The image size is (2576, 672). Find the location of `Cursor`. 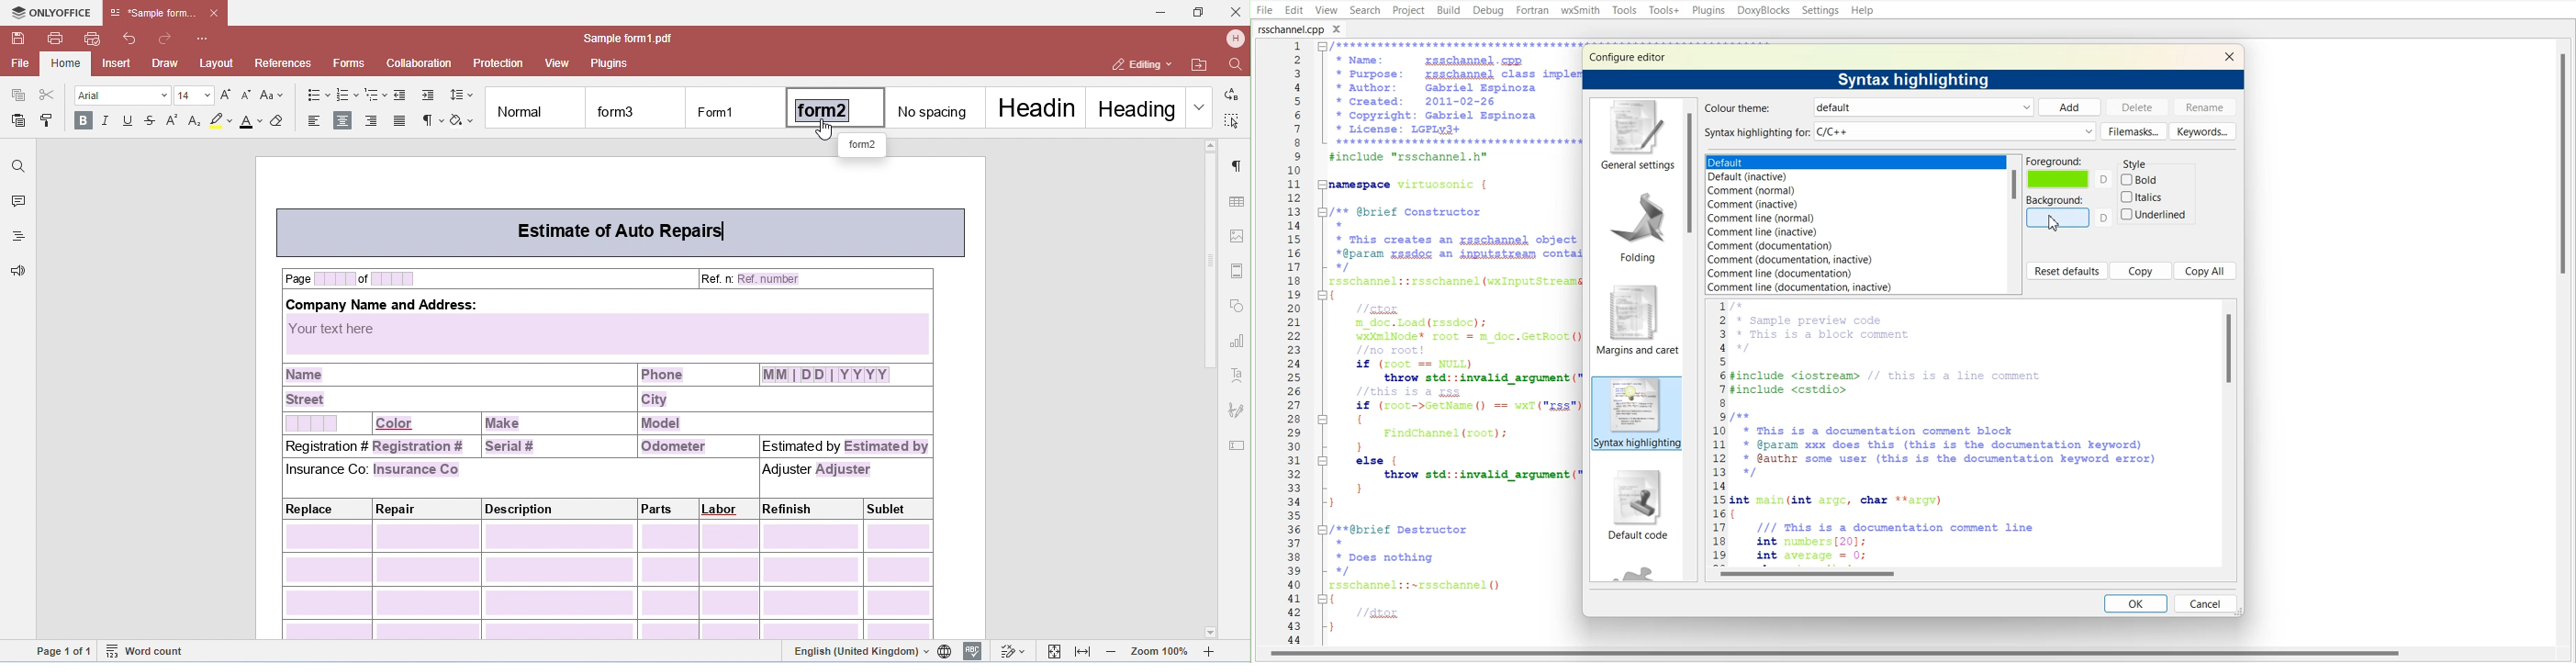

Cursor is located at coordinates (2055, 223).